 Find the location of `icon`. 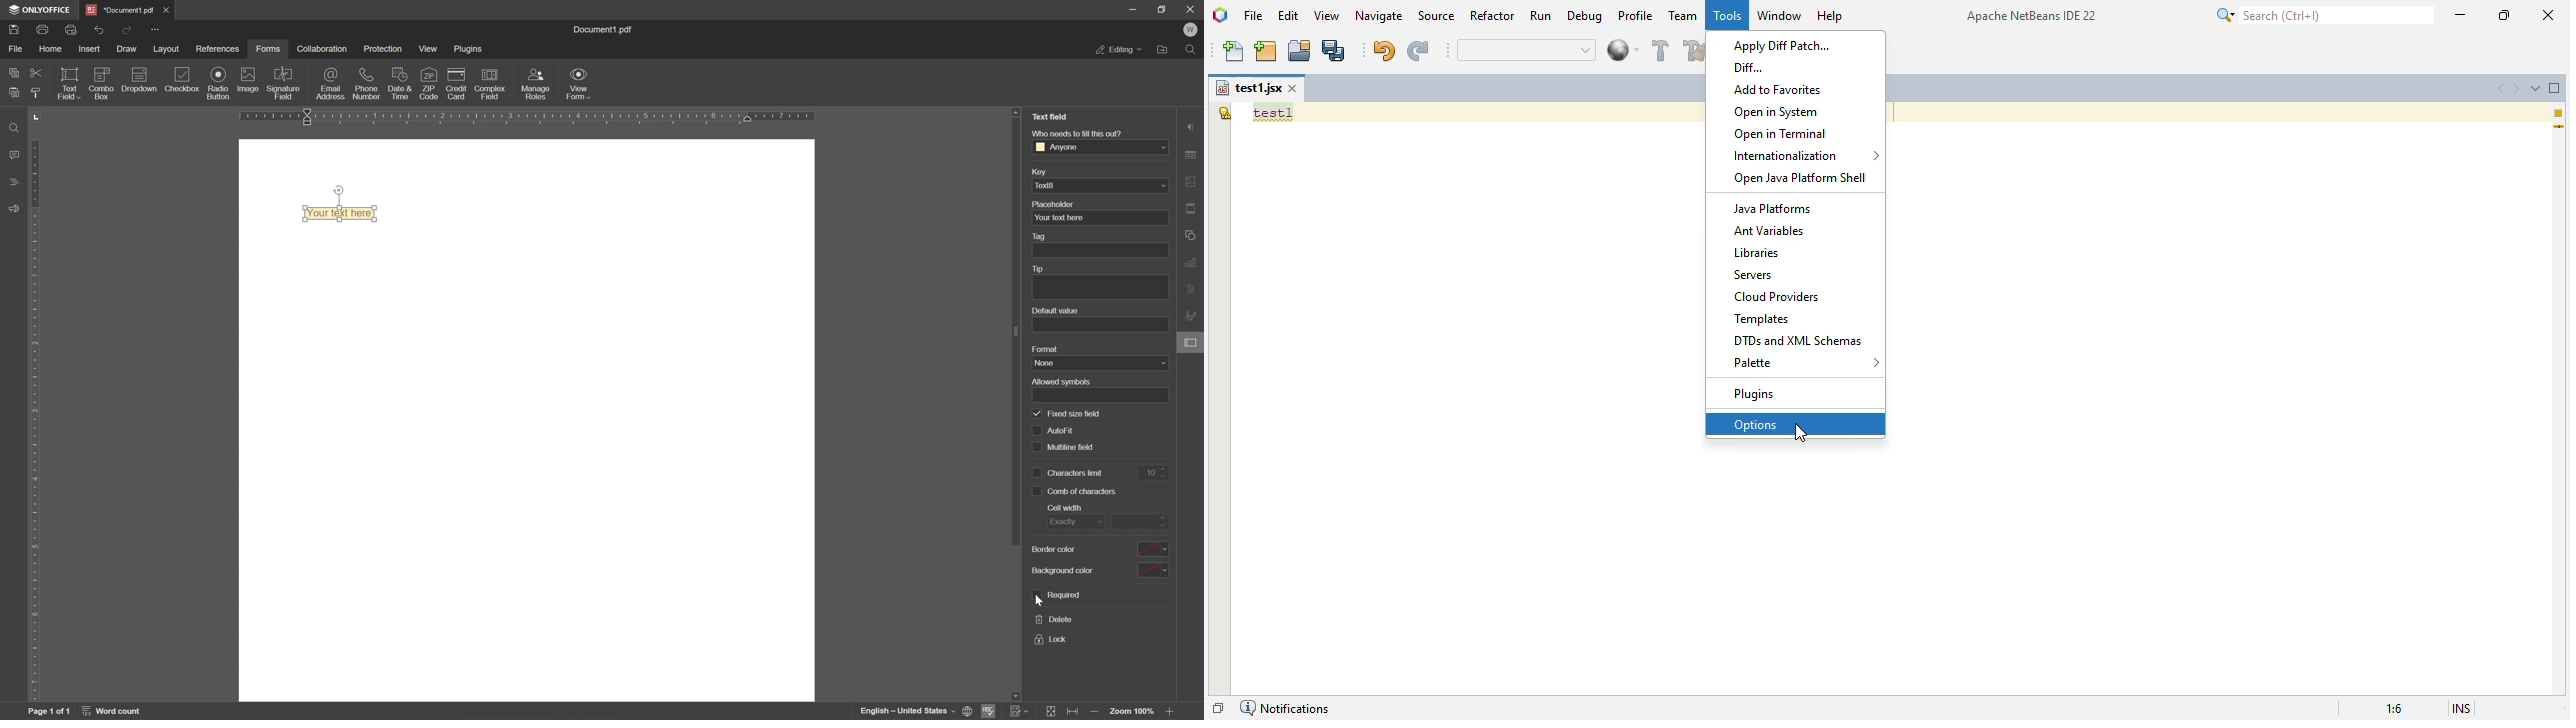

icon is located at coordinates (103, 72).